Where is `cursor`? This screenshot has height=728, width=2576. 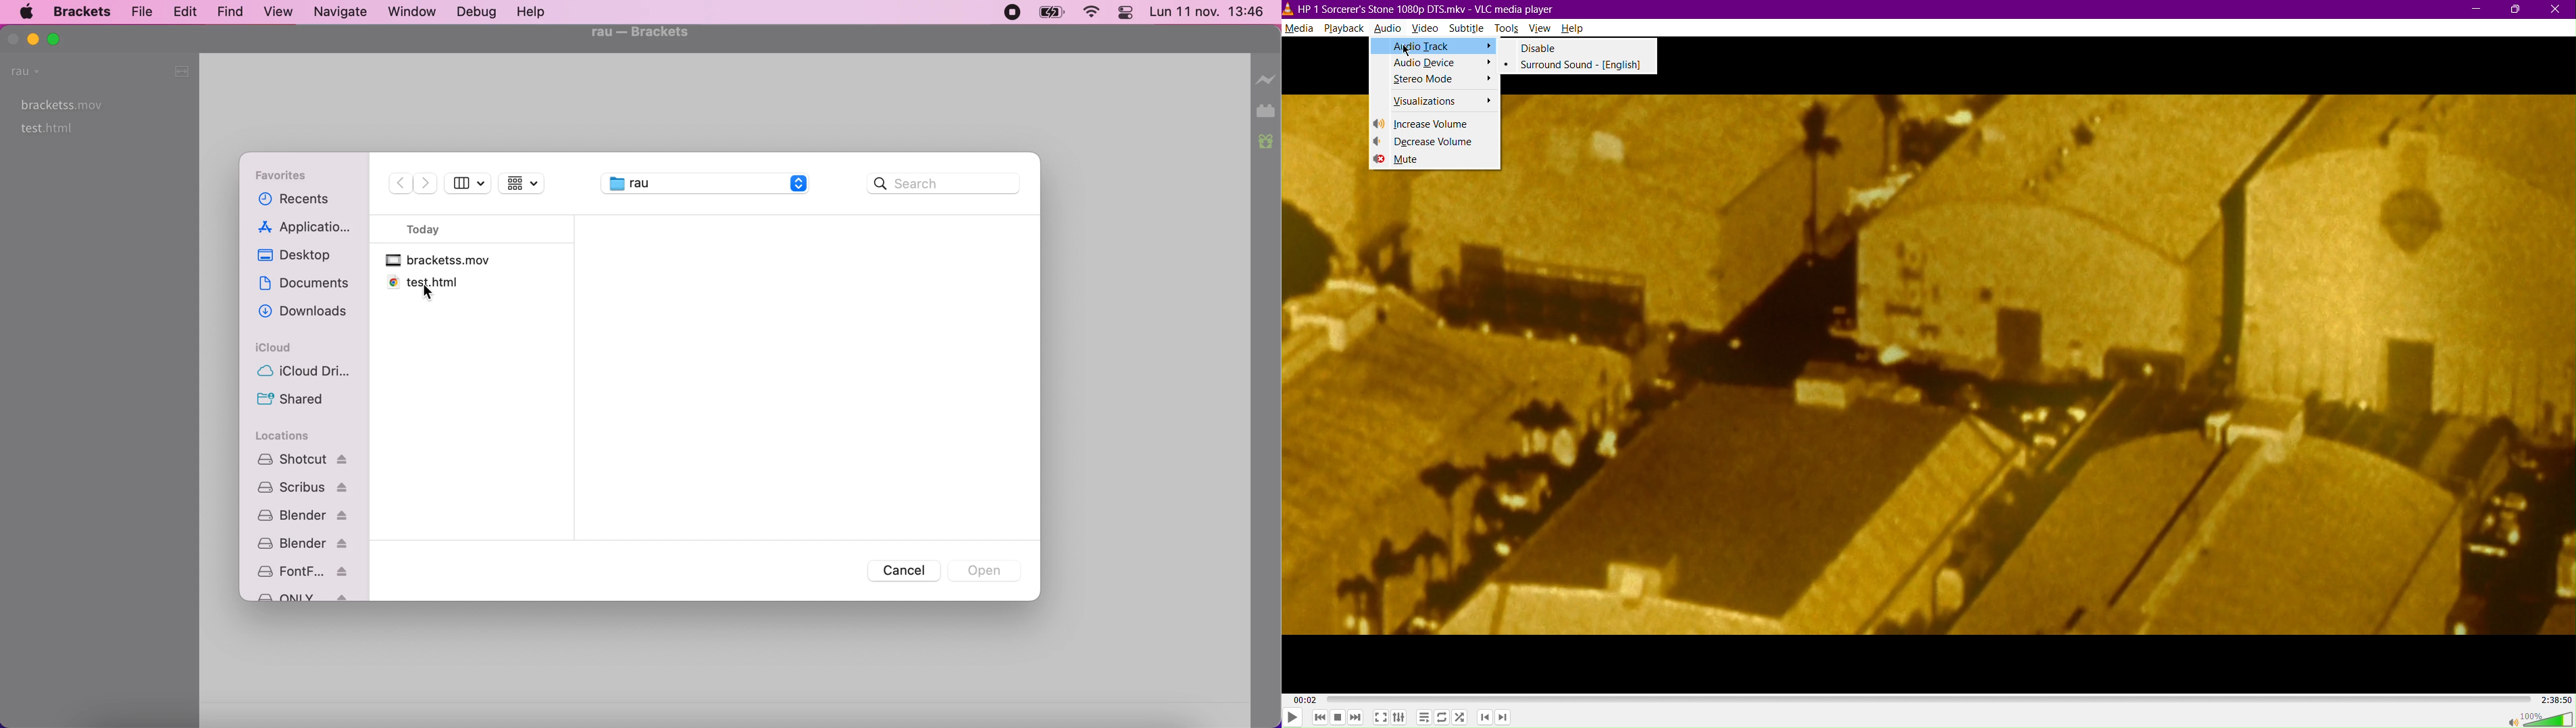 cursor is located at coordinates (426, 293).